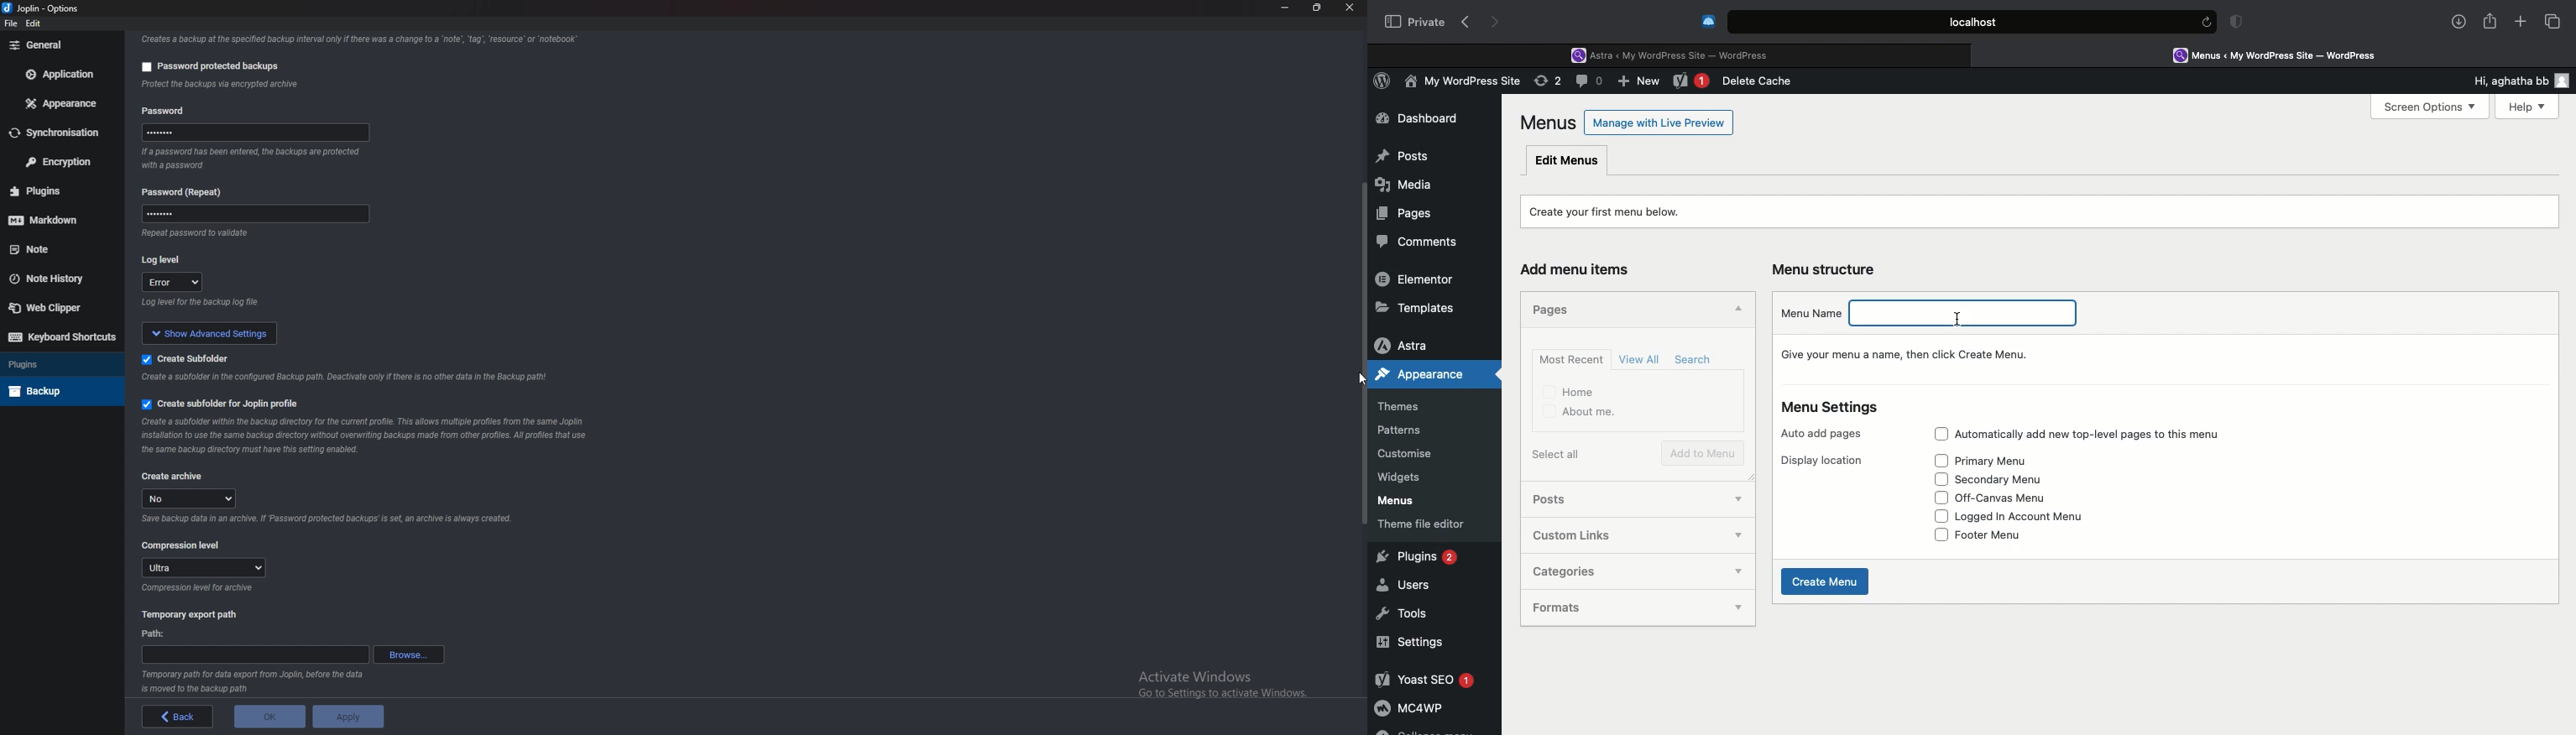 The width and height of the screenshot is (2576, 756). Describe the element at coordinates (192, 499) in the screenshot. I see `no` at that location.